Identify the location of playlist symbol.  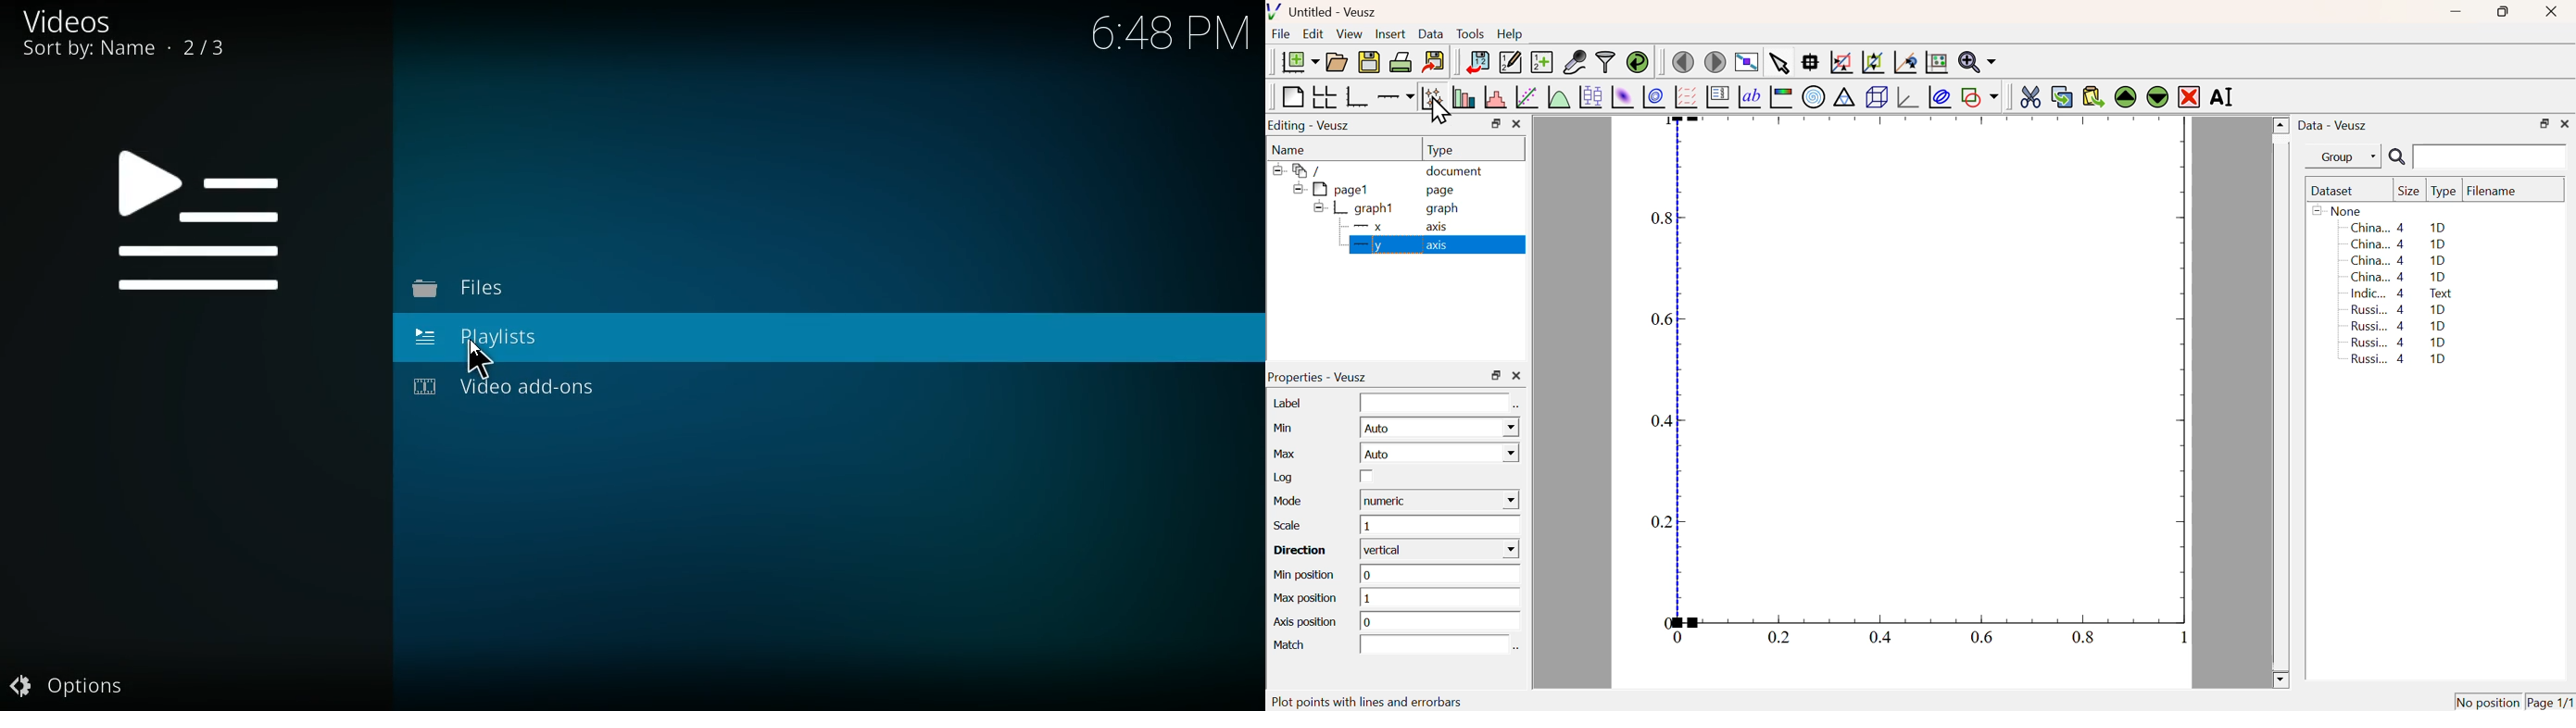
(193, 224).